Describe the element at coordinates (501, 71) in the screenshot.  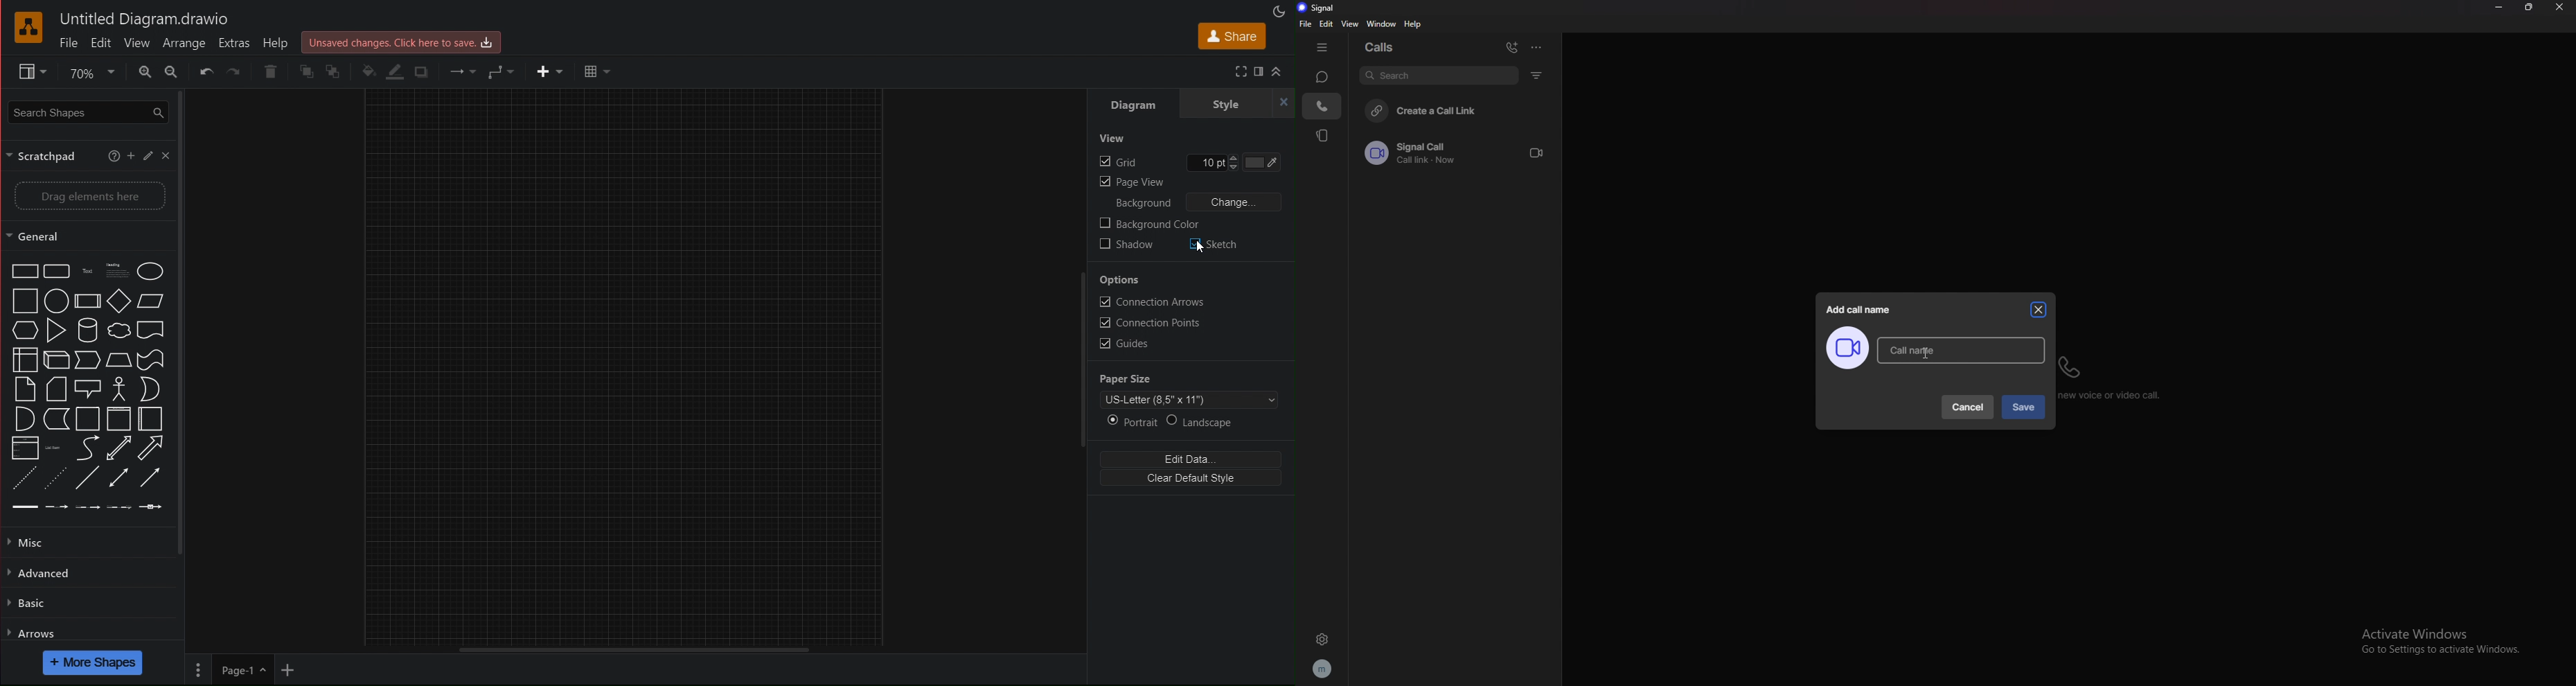
I see `Waypoint` at that location.